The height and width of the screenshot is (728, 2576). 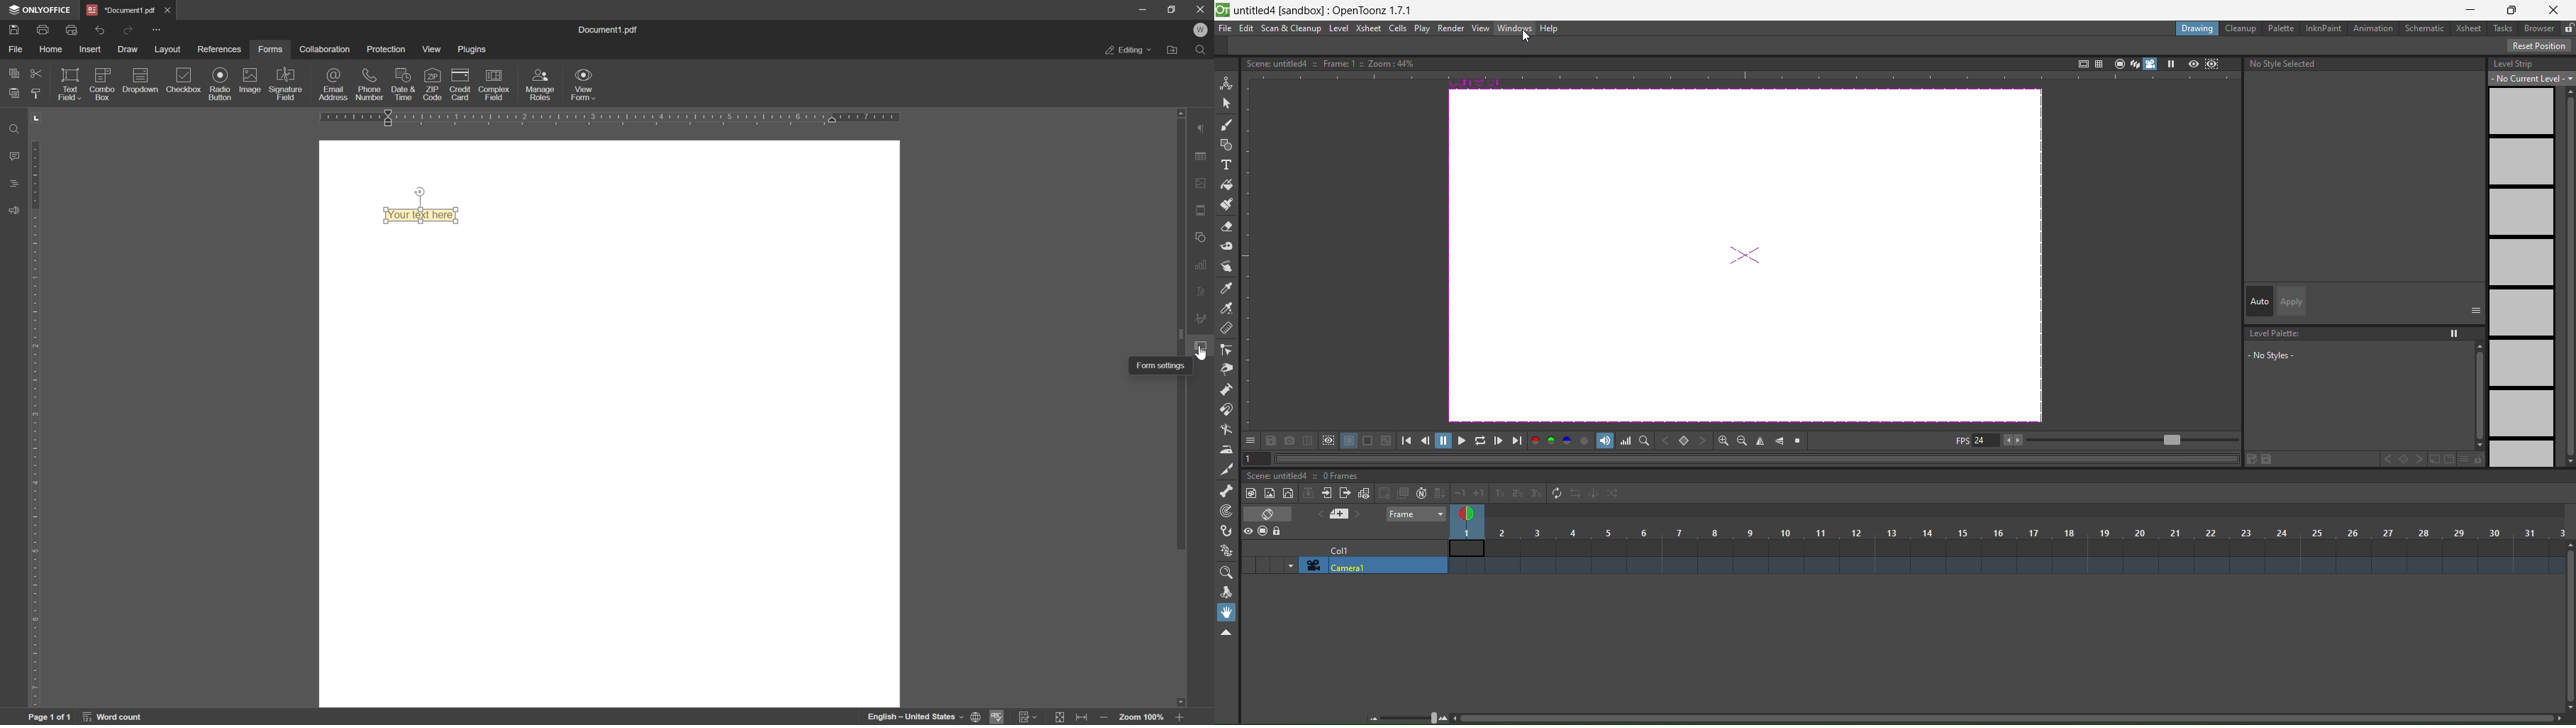 What do you see at coordinates (10, 209) in the screenshot?
I see `support and feedback` at bounding box center [10, 209].